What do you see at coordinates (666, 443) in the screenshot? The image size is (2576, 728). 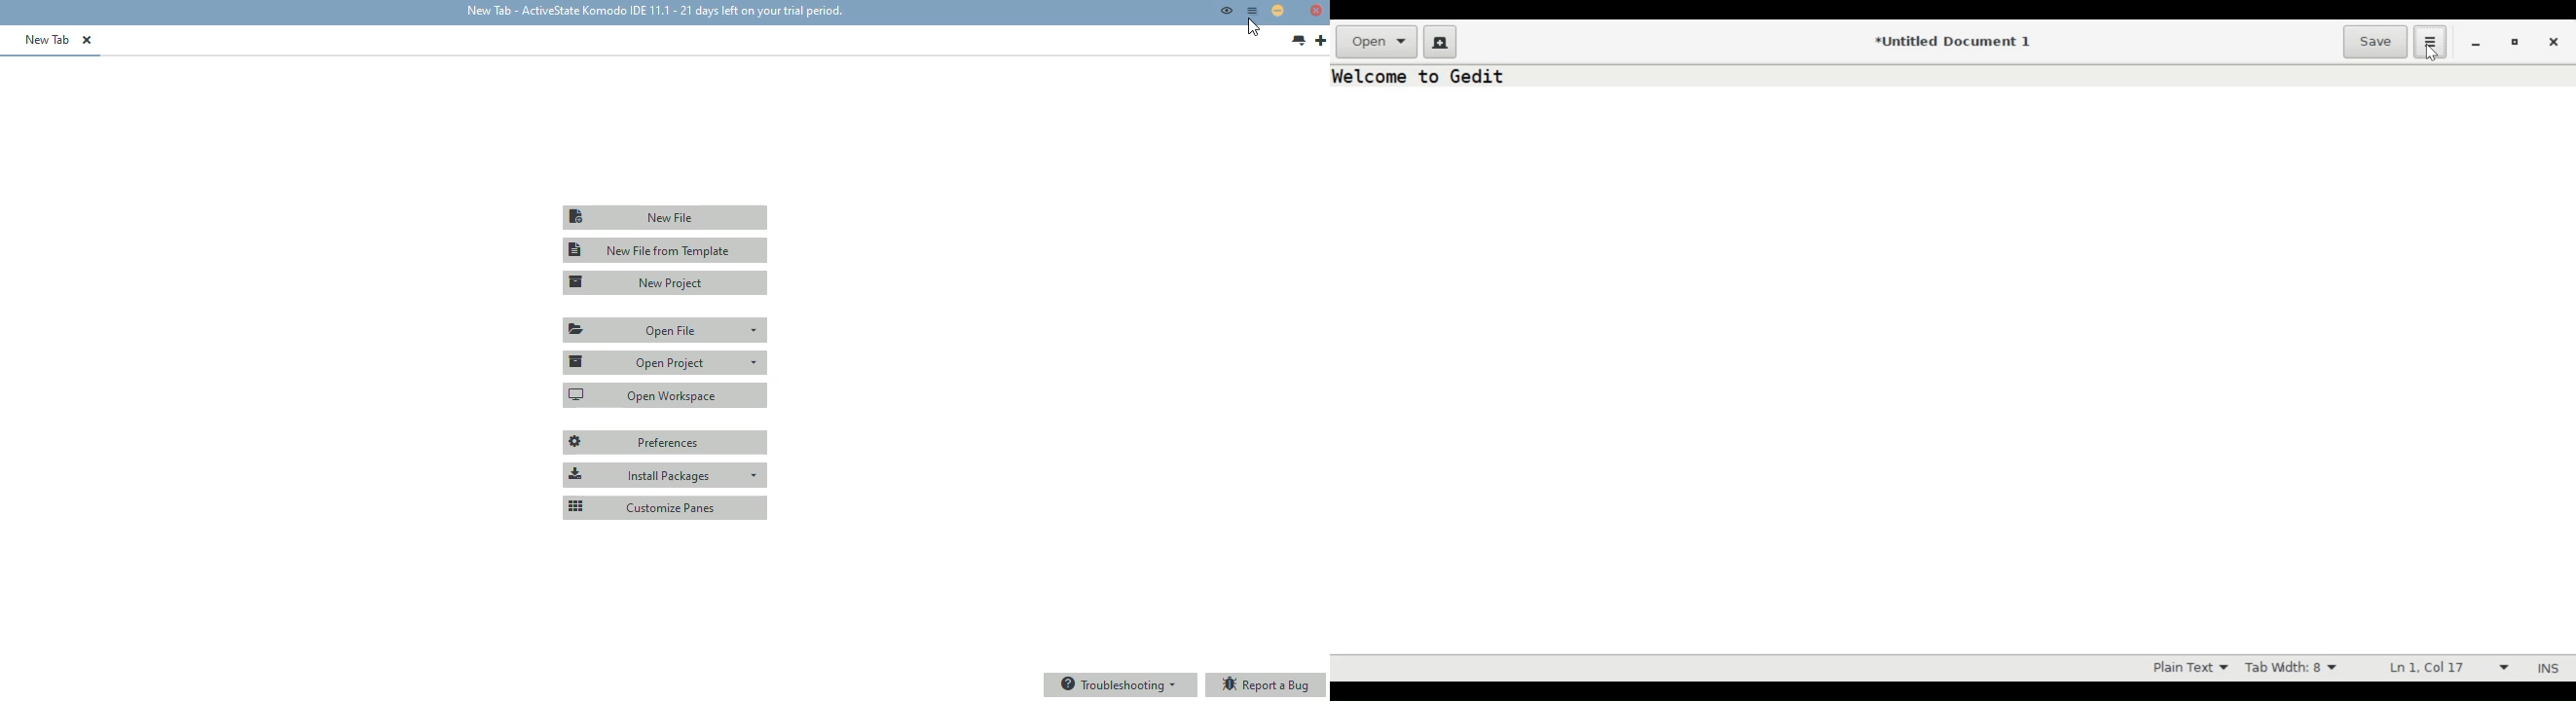 I see `preferences` at bounding box center [666, 443].